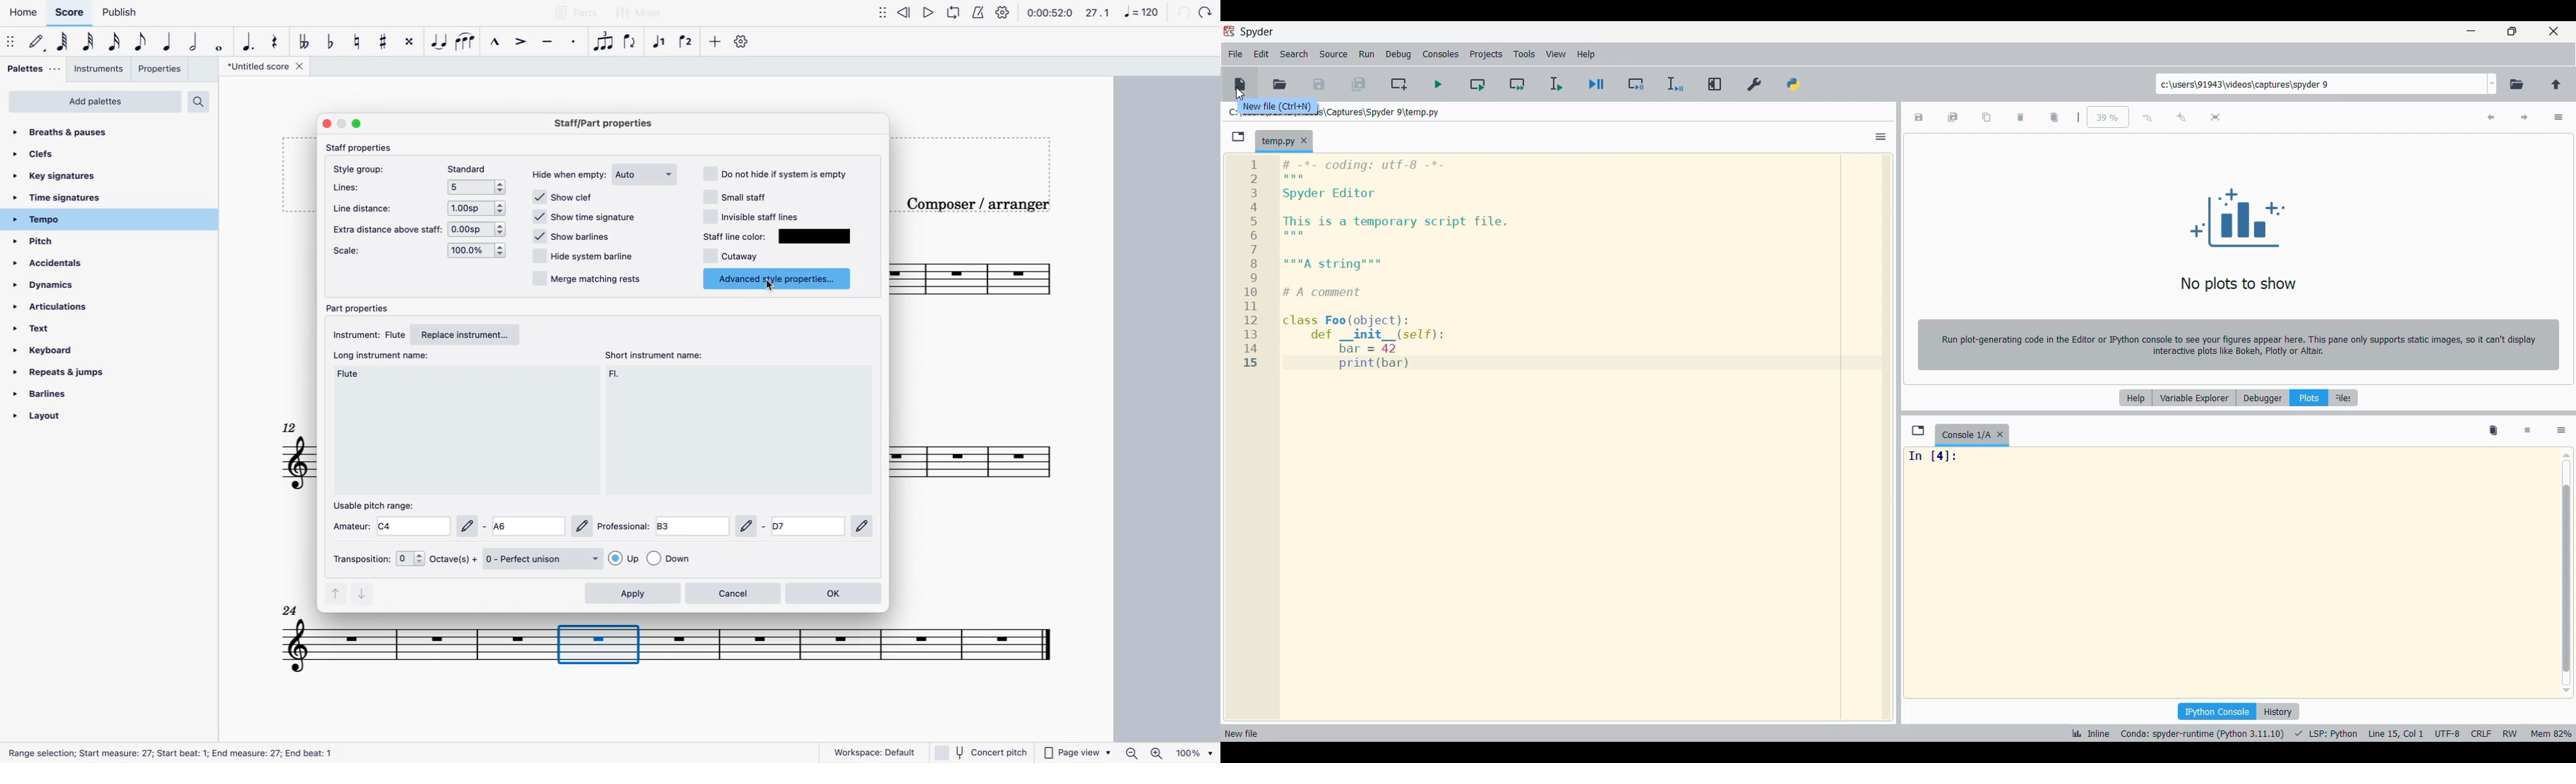 This screenshot has height=784, width=2576. I want to click on Edit menu, so click(1262, 54).